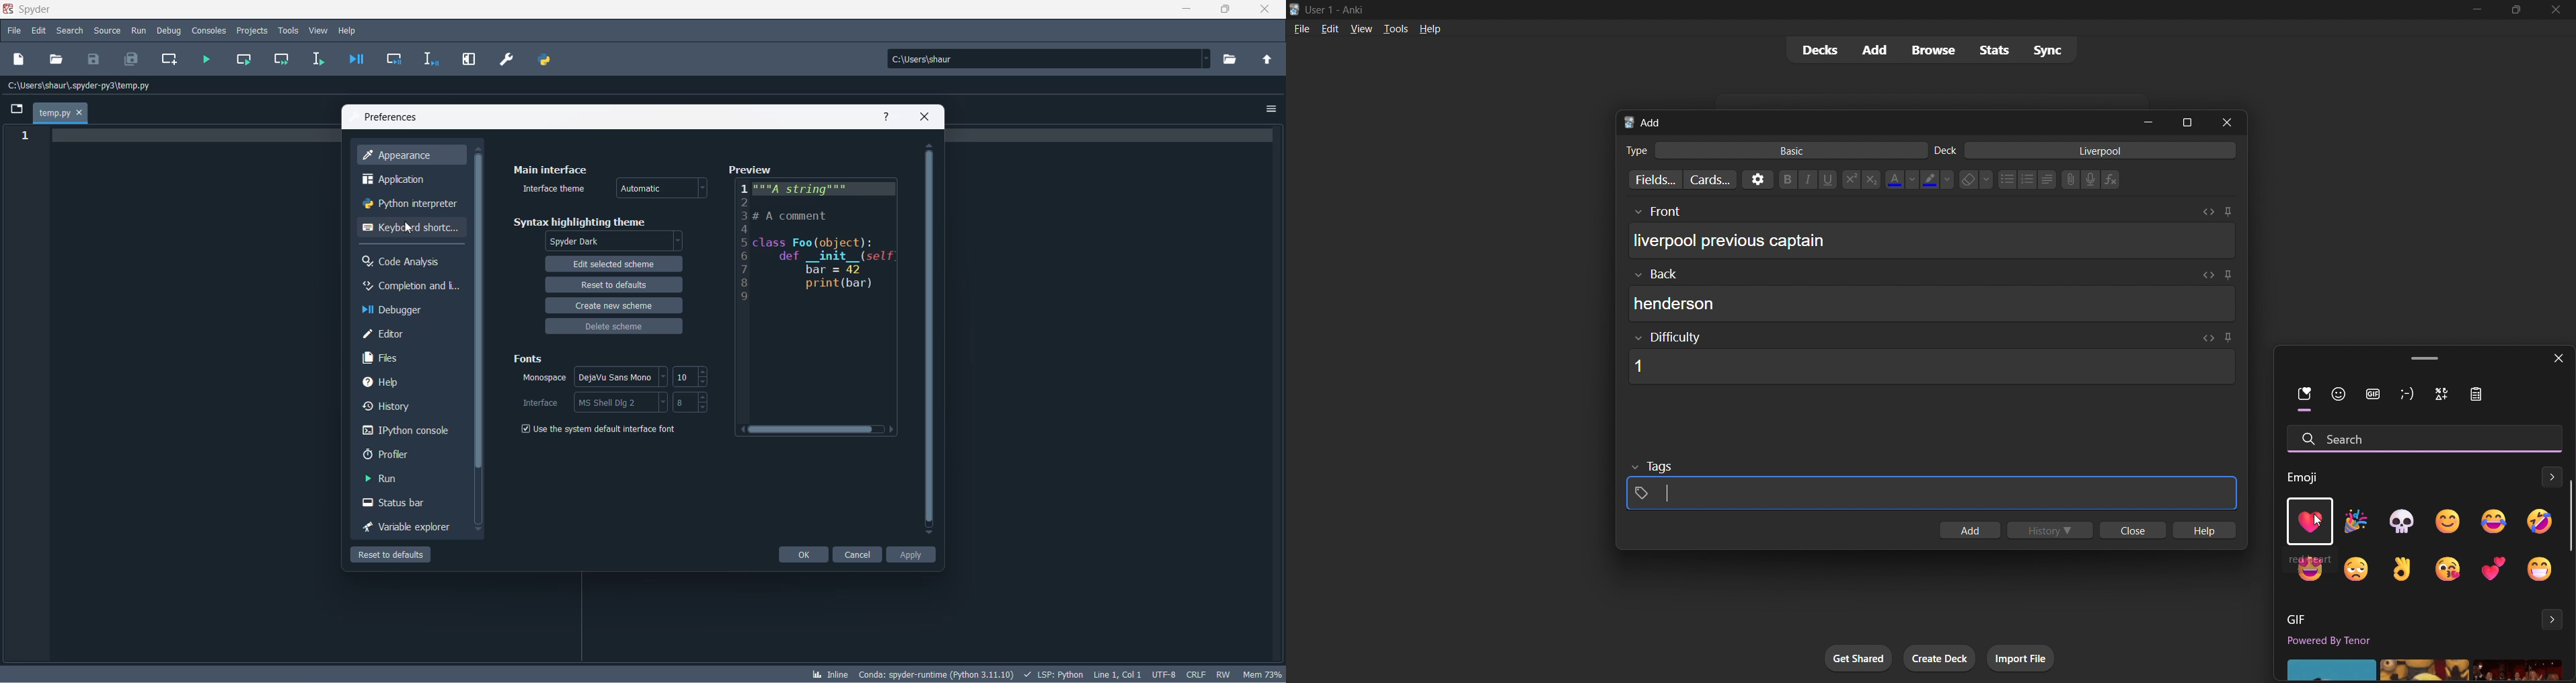 The image size is (2576, 700). I want to click on script, so click(1054, 674).